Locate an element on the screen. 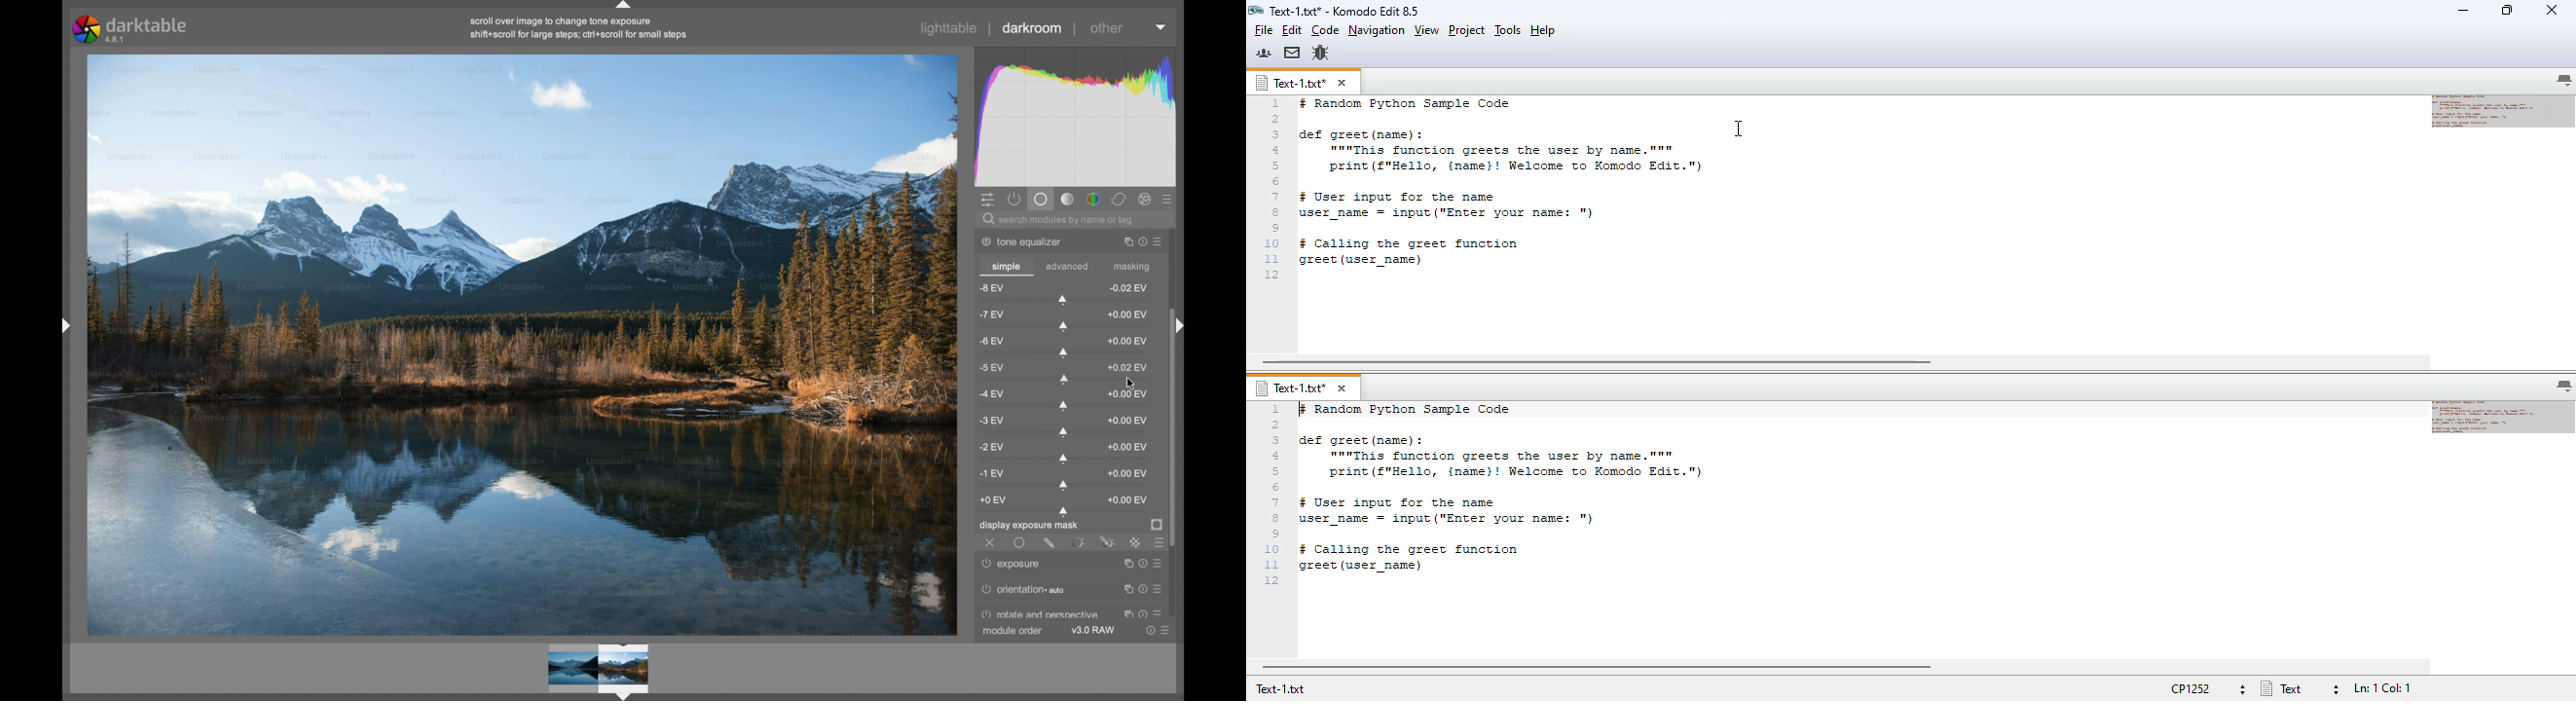  text-1 is located at coordinates (1291, 83).